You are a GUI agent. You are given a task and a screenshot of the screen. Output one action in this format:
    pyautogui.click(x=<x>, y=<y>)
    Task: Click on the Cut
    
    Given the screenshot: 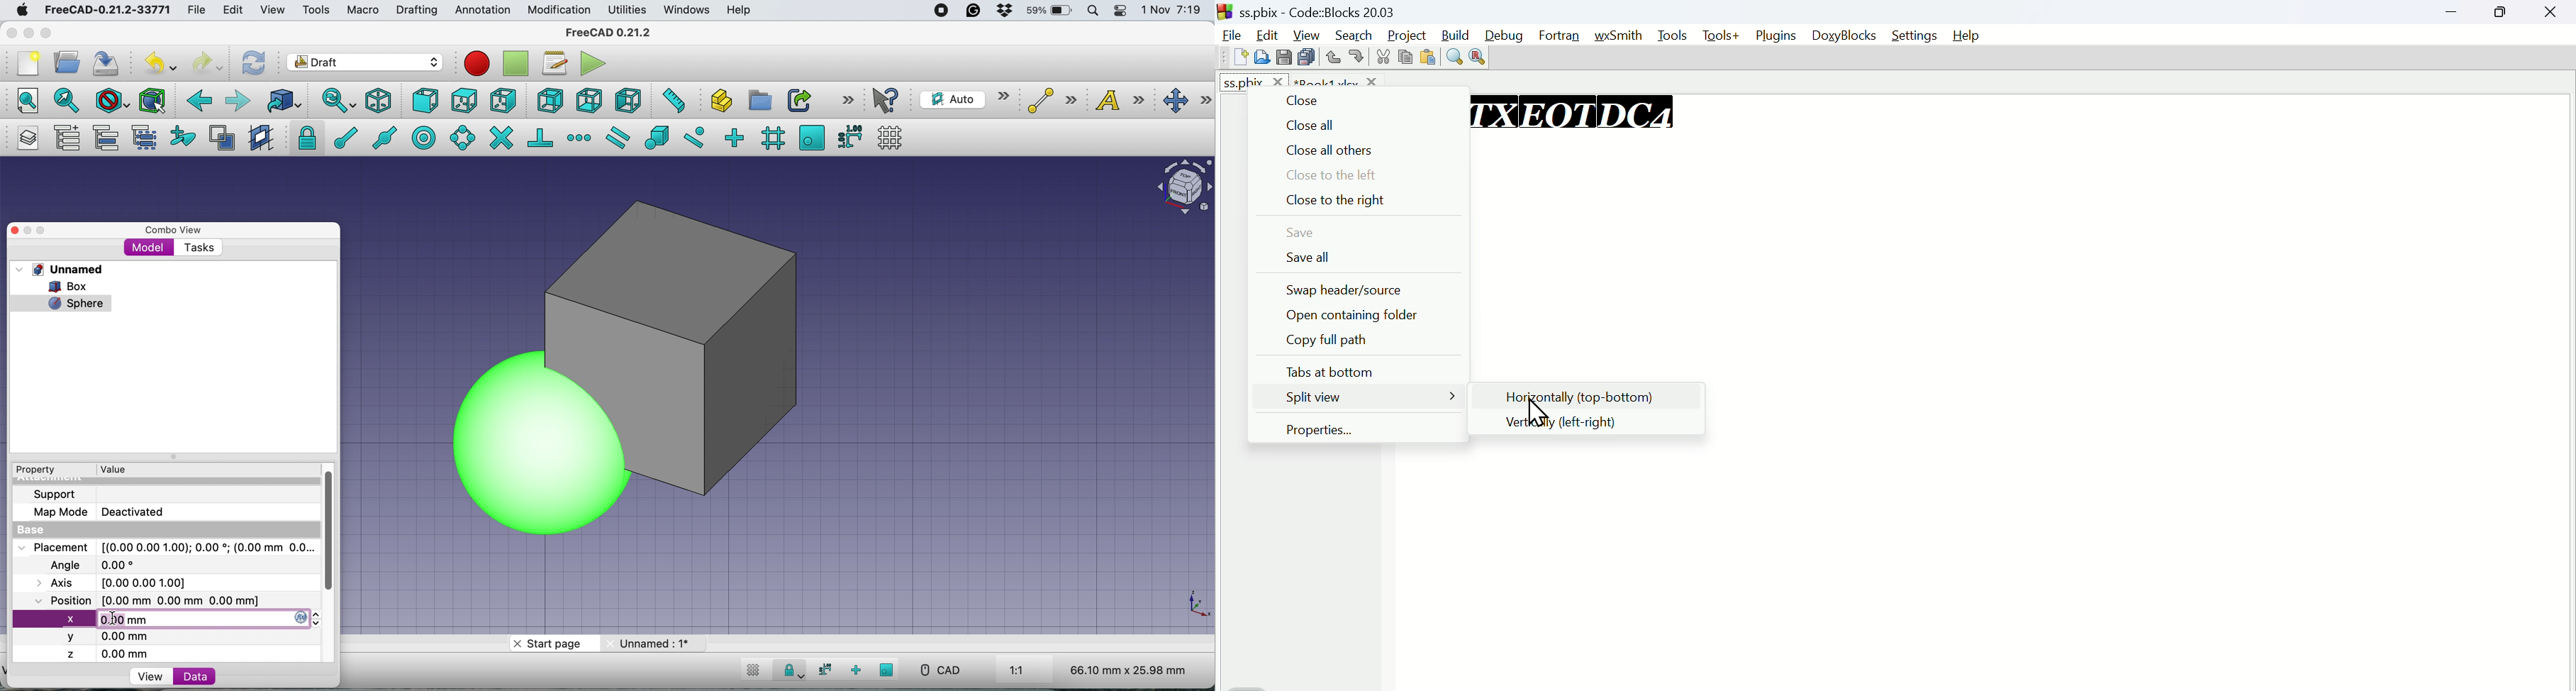 What is the action you would take?
    pyautogui.click(x=1381, y=56)
    